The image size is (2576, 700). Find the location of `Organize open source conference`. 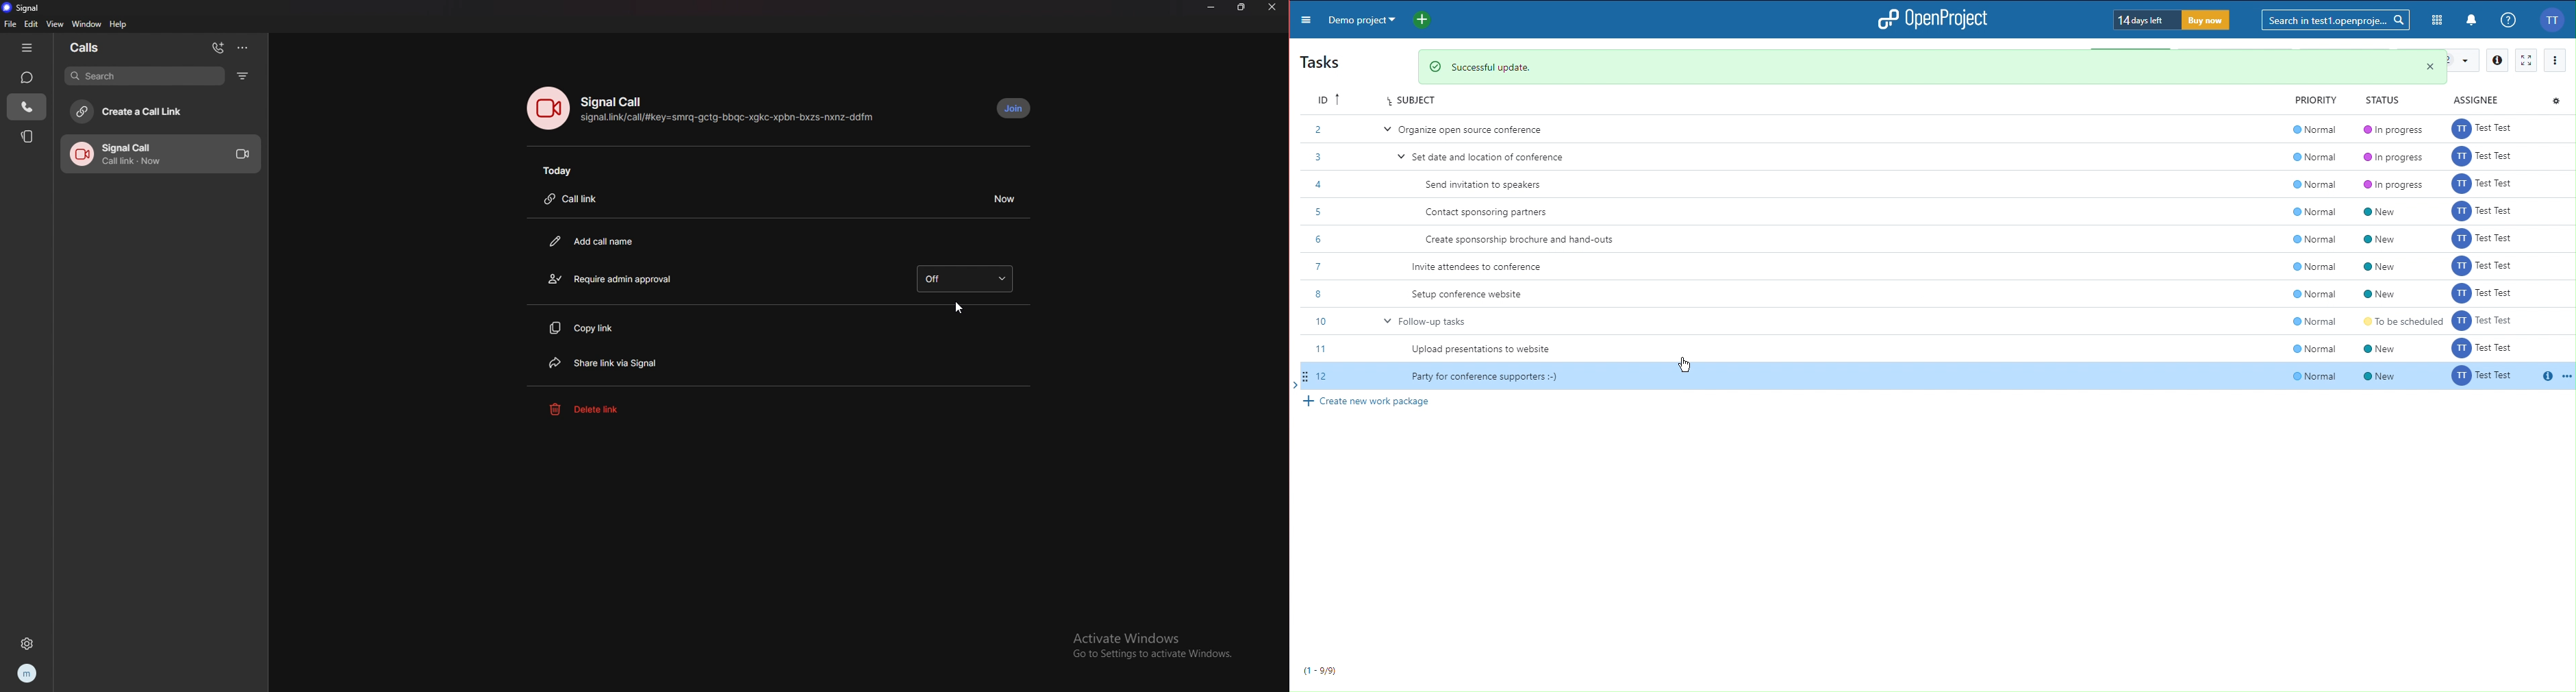

Organize open source conference is located at coordinates (1480, 129).